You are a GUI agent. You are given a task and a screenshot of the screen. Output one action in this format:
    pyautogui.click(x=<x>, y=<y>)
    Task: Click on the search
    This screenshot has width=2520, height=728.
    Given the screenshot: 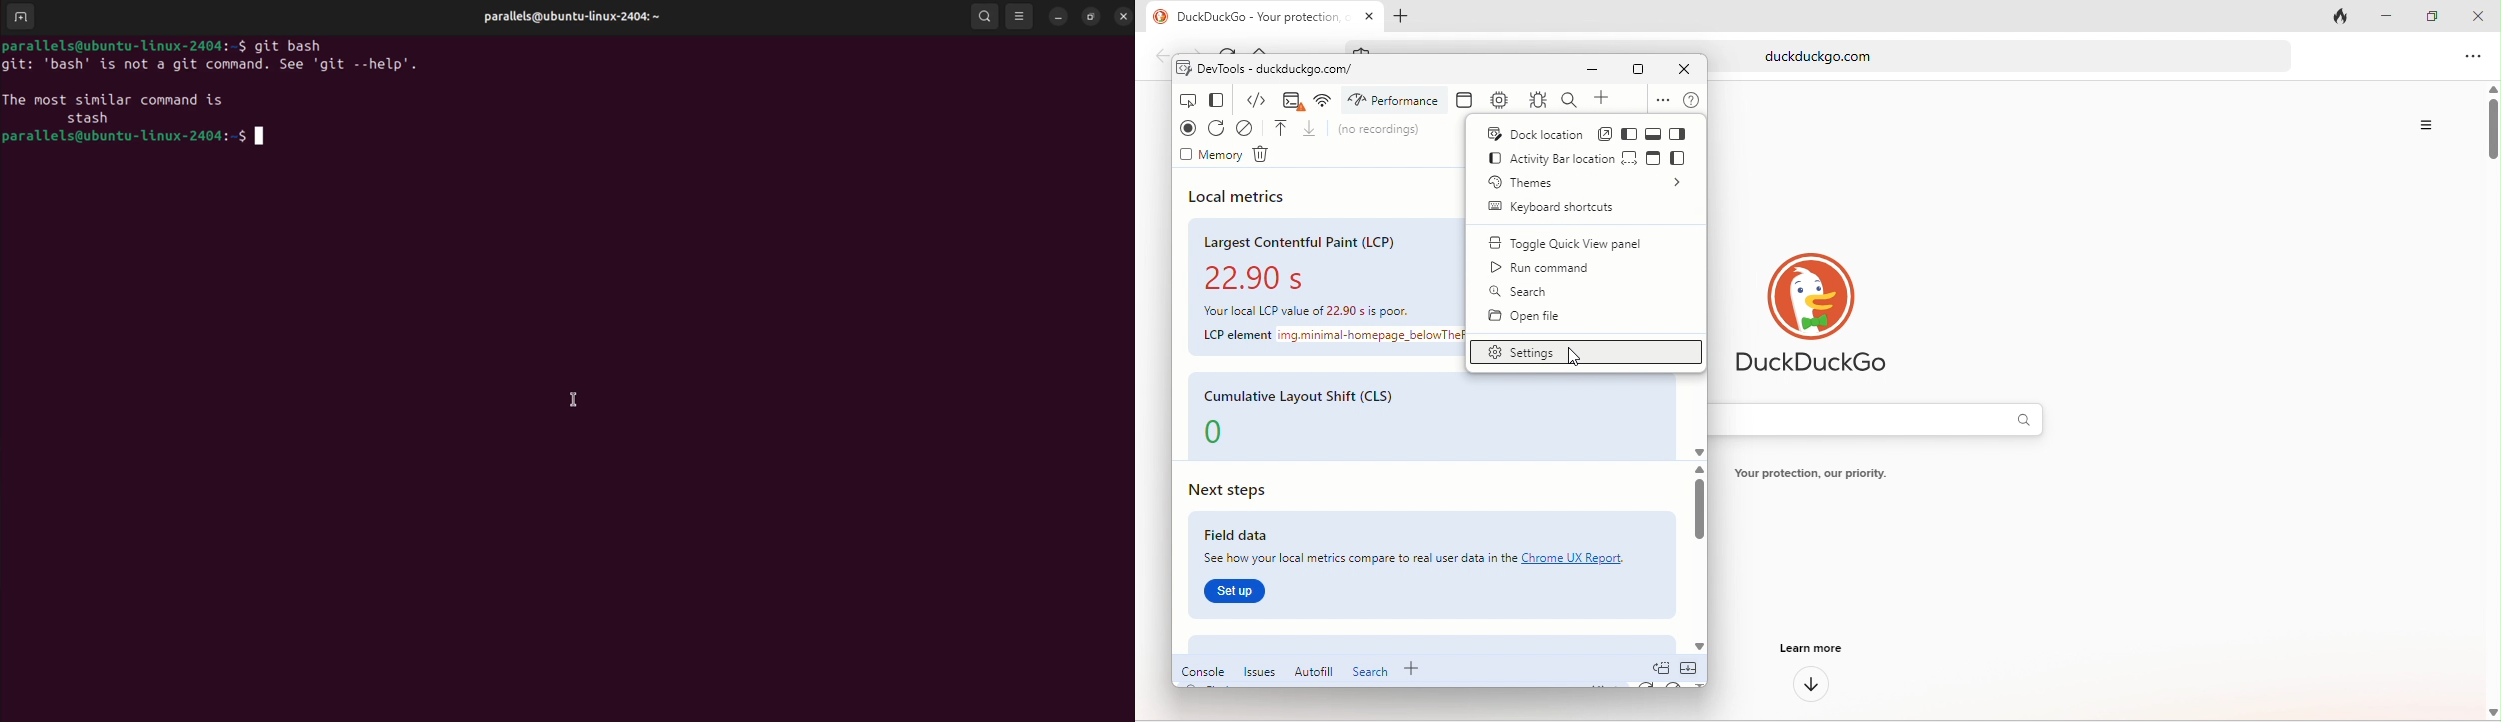 What is the action you would take?
    pyautogui.click(x=1572, y=99)
    